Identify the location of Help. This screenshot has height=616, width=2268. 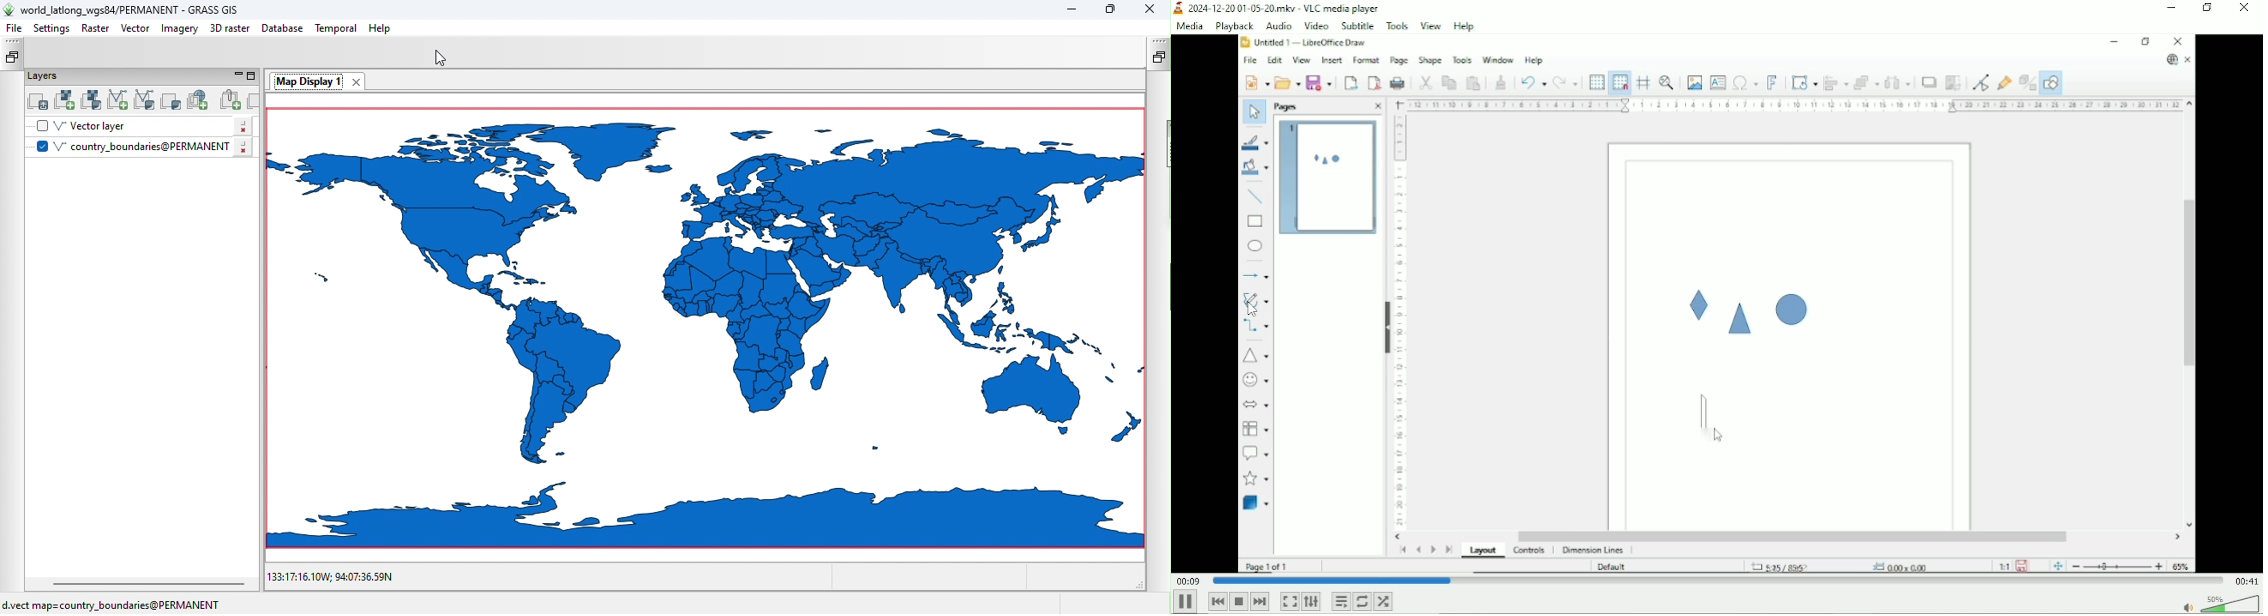
(1464, 26).